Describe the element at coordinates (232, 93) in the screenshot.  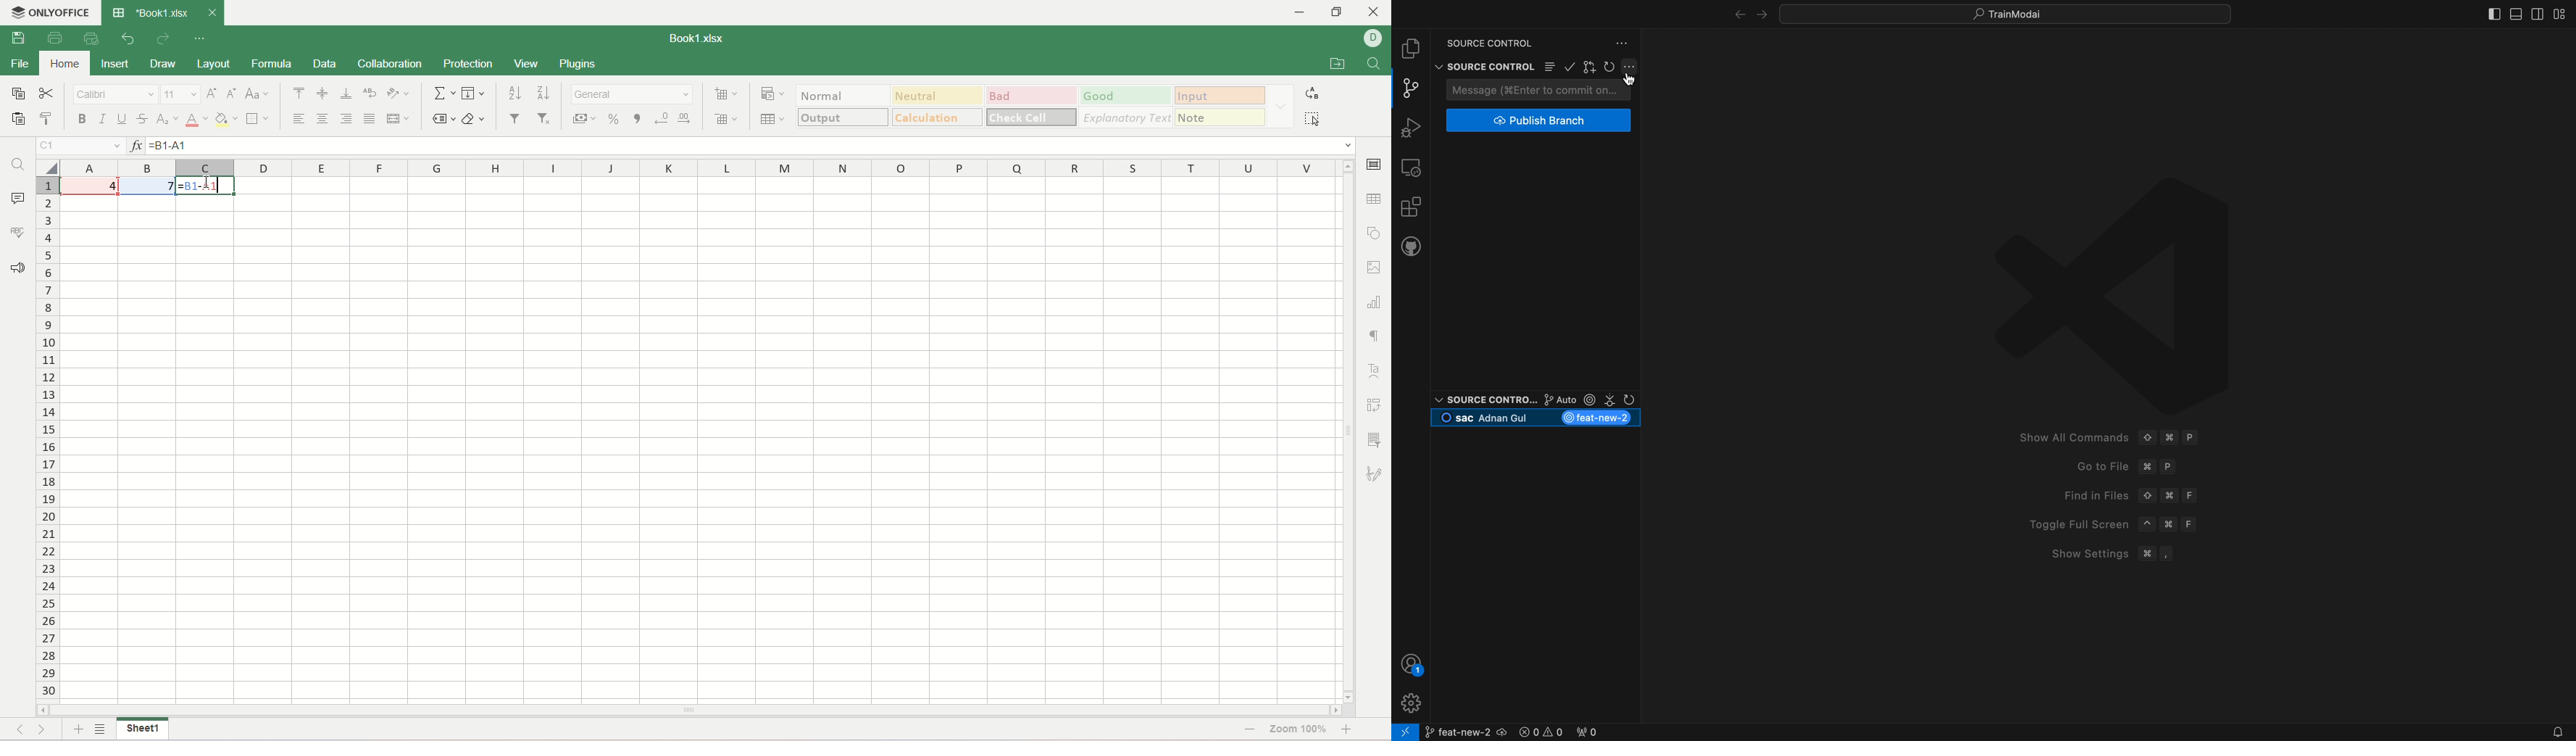
I see `decrease size` at that location.